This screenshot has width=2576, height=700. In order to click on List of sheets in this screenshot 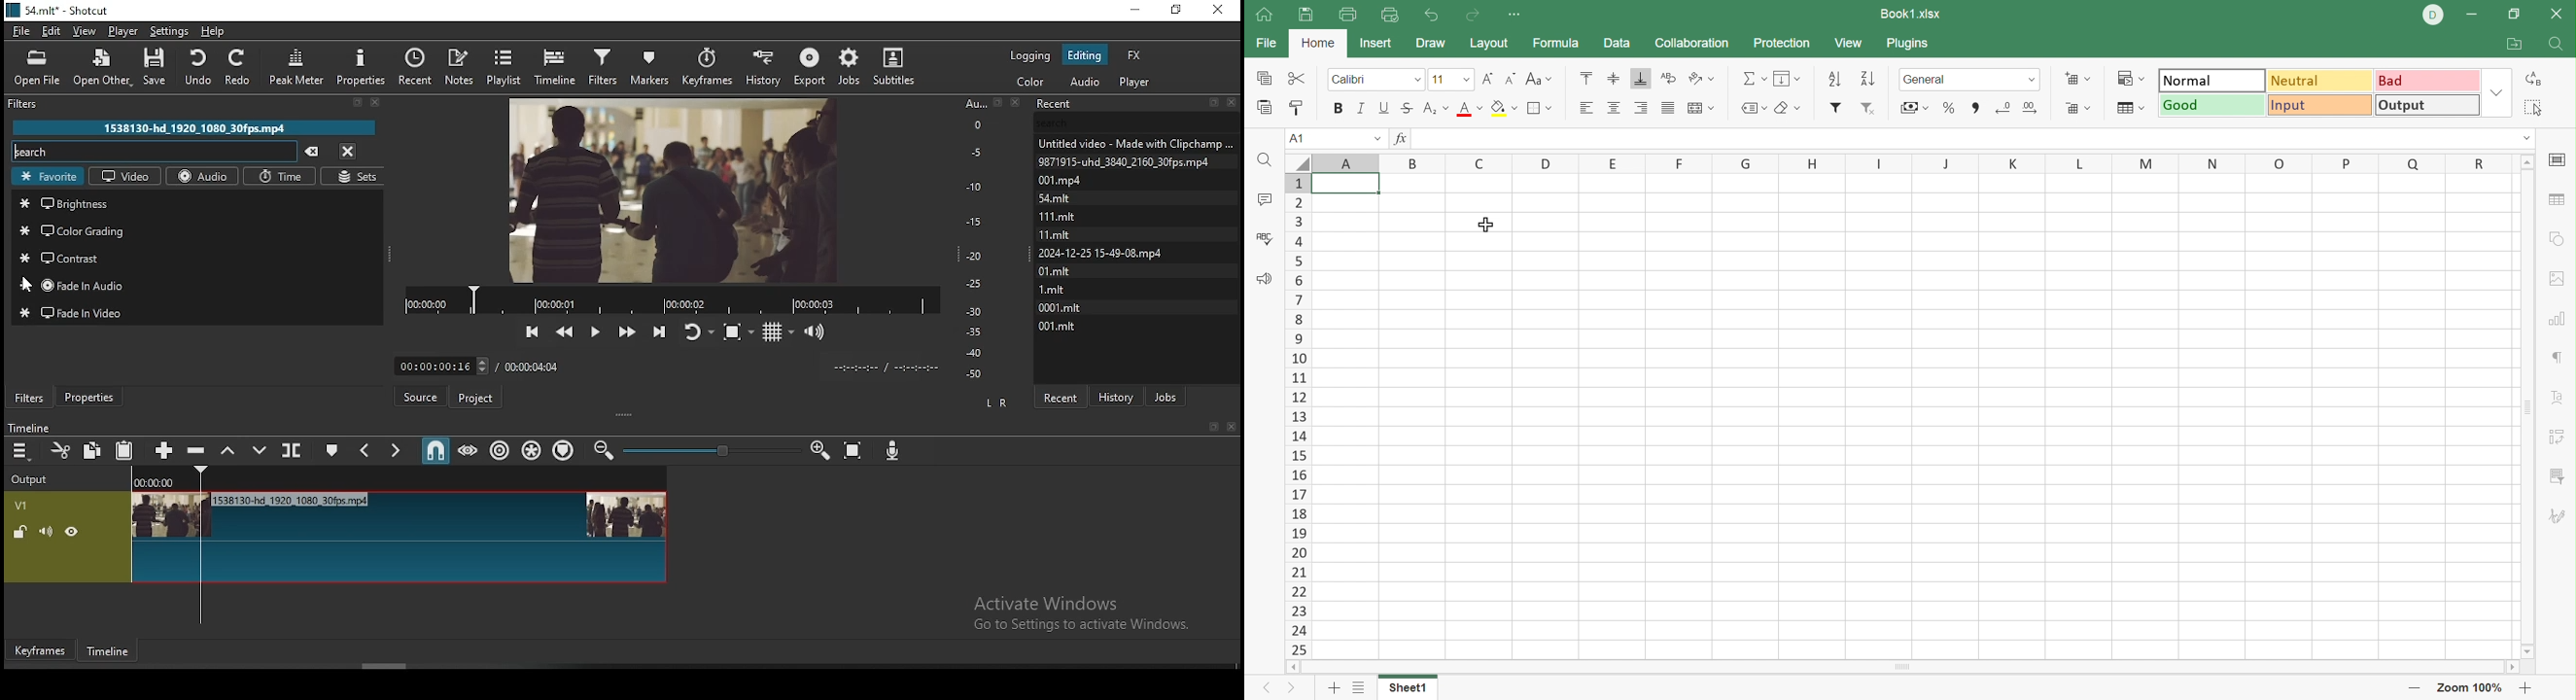, I will do `click(1360, 688)`.